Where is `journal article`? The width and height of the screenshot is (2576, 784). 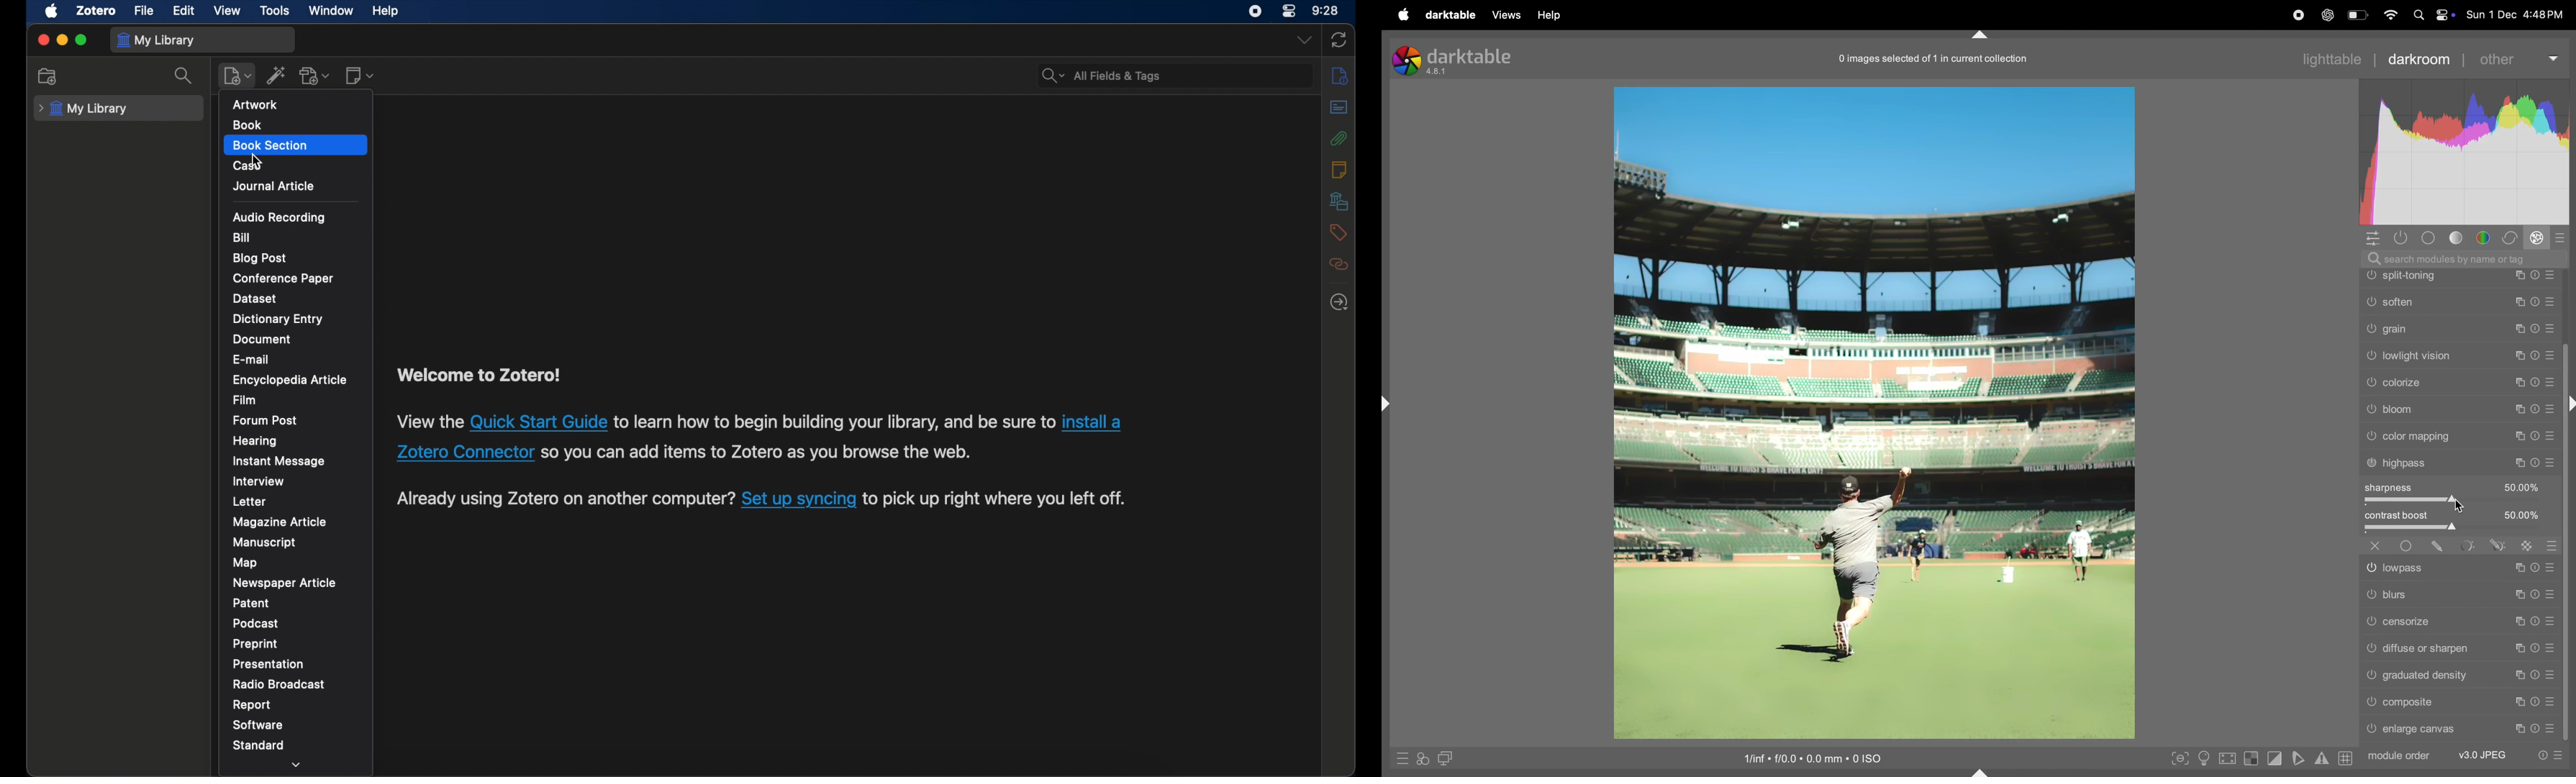 journal article is located at coordinates (273, 186).